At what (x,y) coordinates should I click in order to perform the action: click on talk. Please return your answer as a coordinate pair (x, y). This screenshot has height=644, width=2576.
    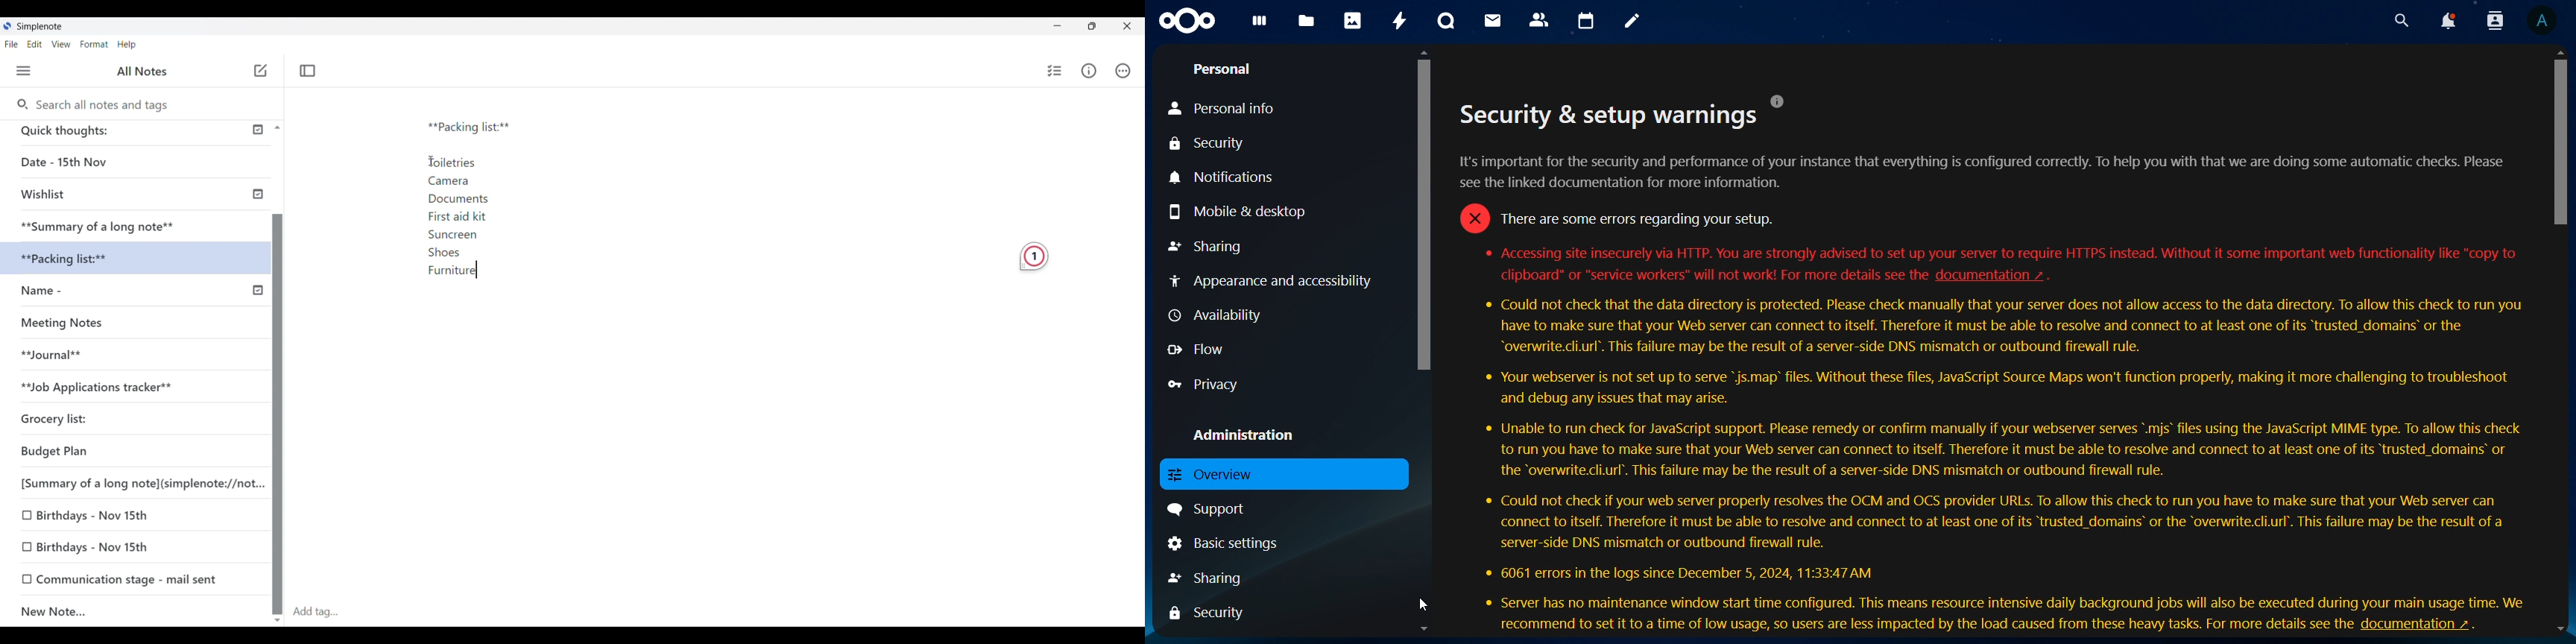
    Looking at the image, I should click on (1445, 21).